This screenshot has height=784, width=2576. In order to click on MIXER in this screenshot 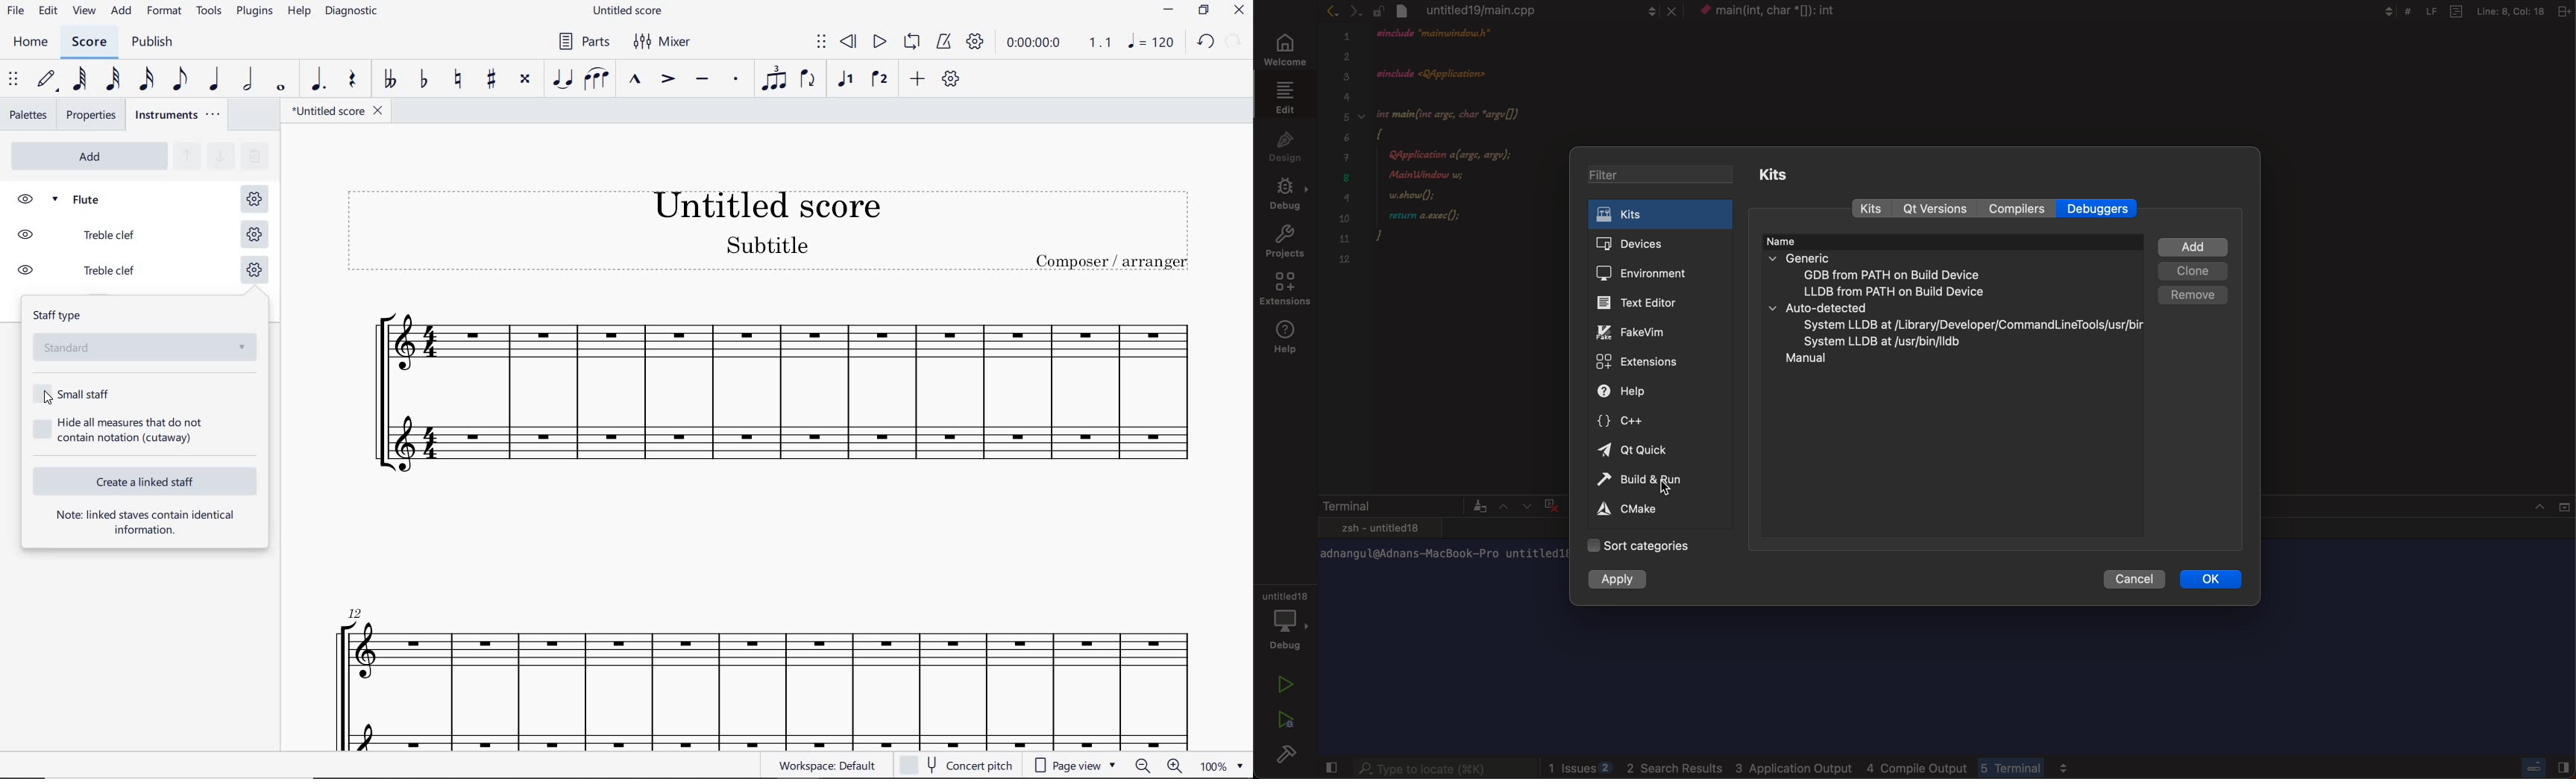, I will do `click(664, 44)`.